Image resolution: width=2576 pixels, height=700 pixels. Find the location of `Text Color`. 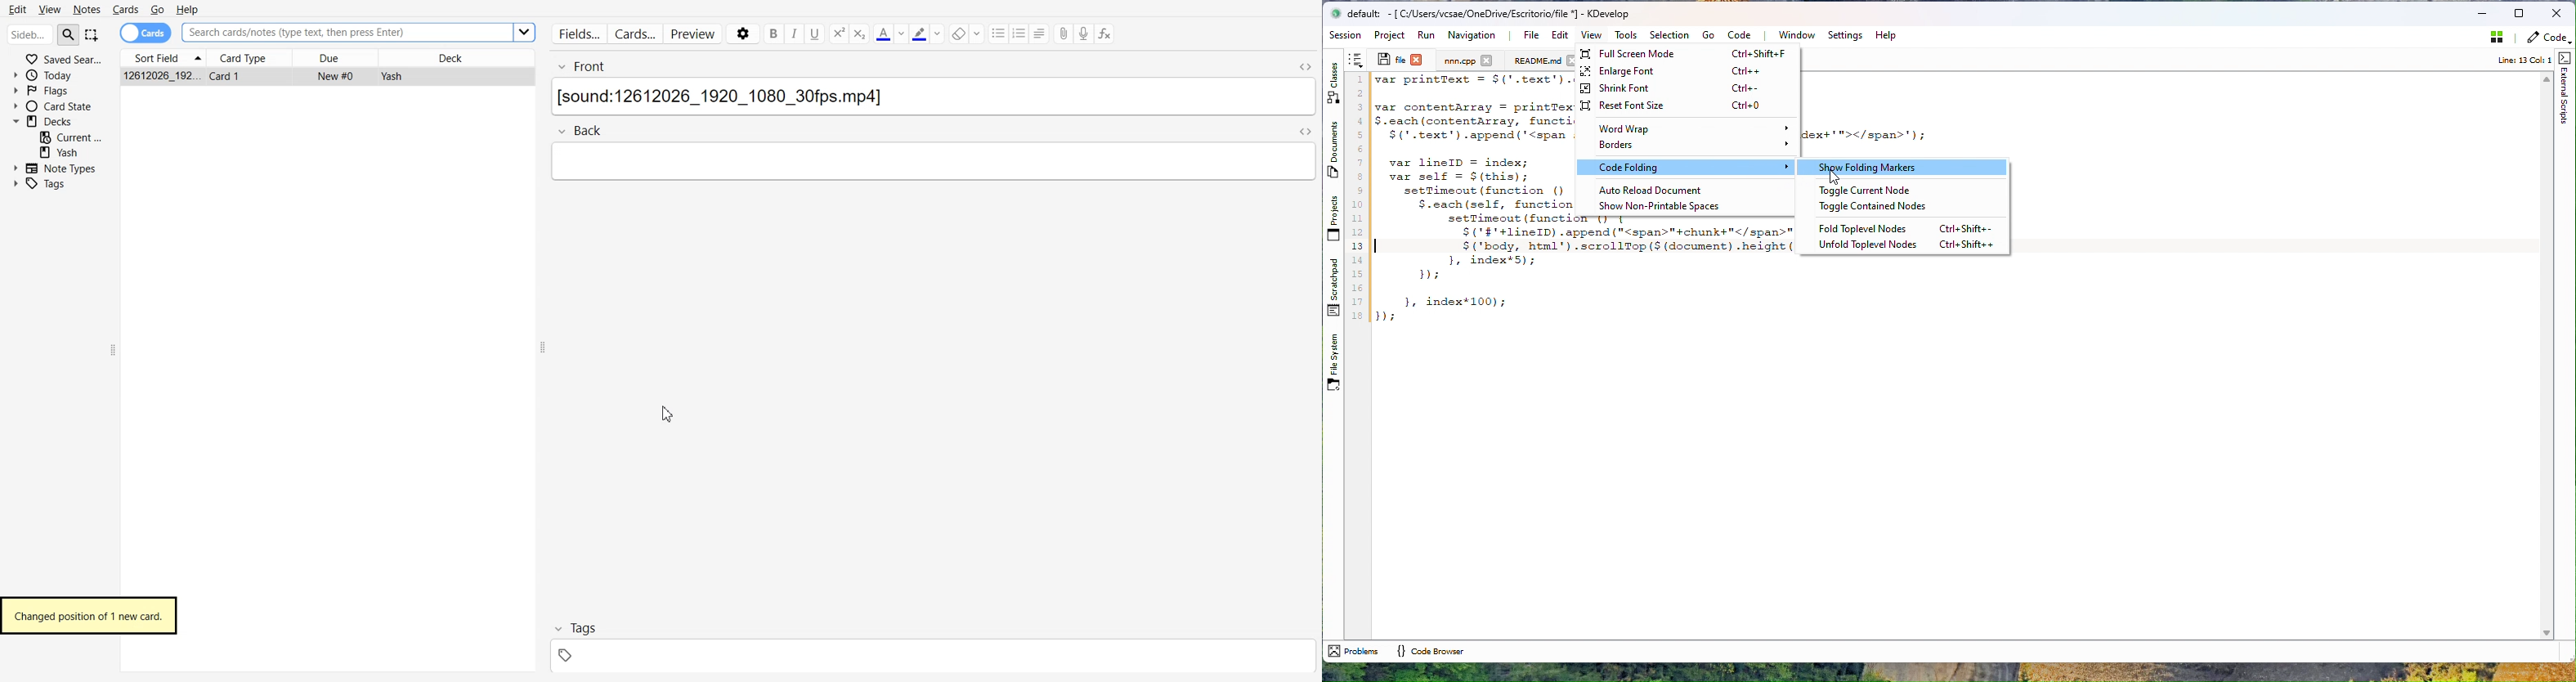

Text Color is located at coordinates (890, 33).